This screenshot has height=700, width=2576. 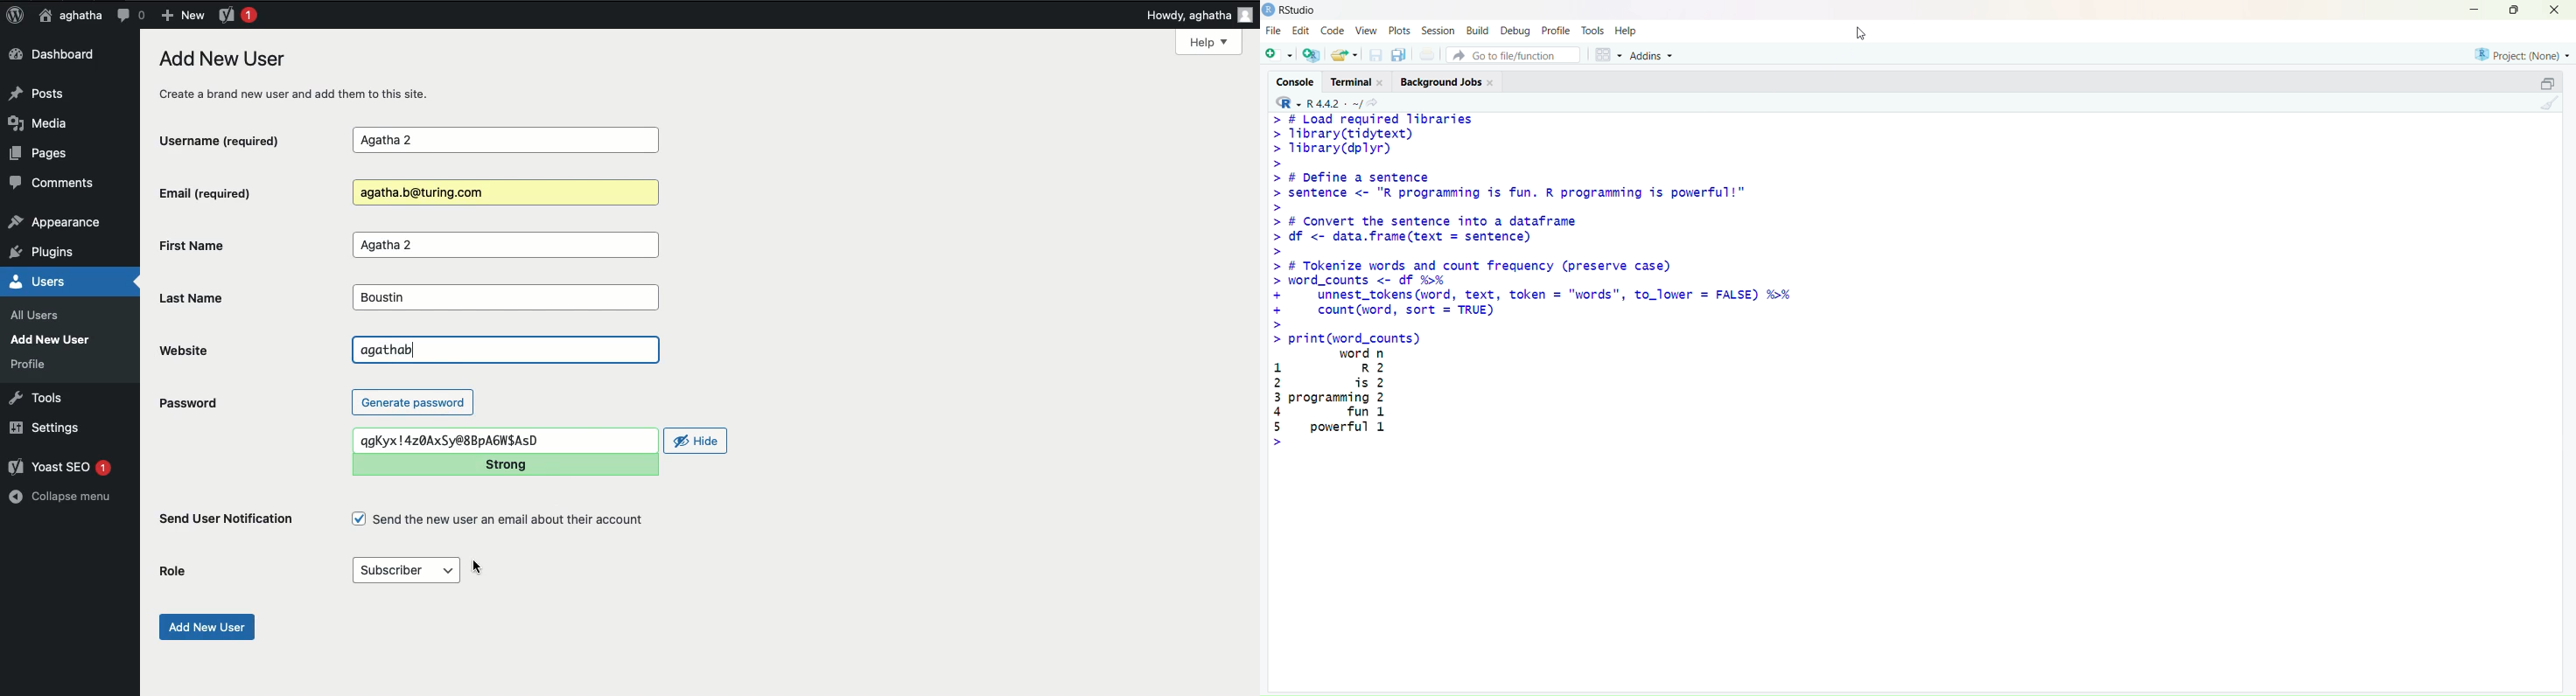 What do you see at coordinates (1317, 102) in the screenshot?
I see `R 4.4.2` at bounding box center [1317, 102].